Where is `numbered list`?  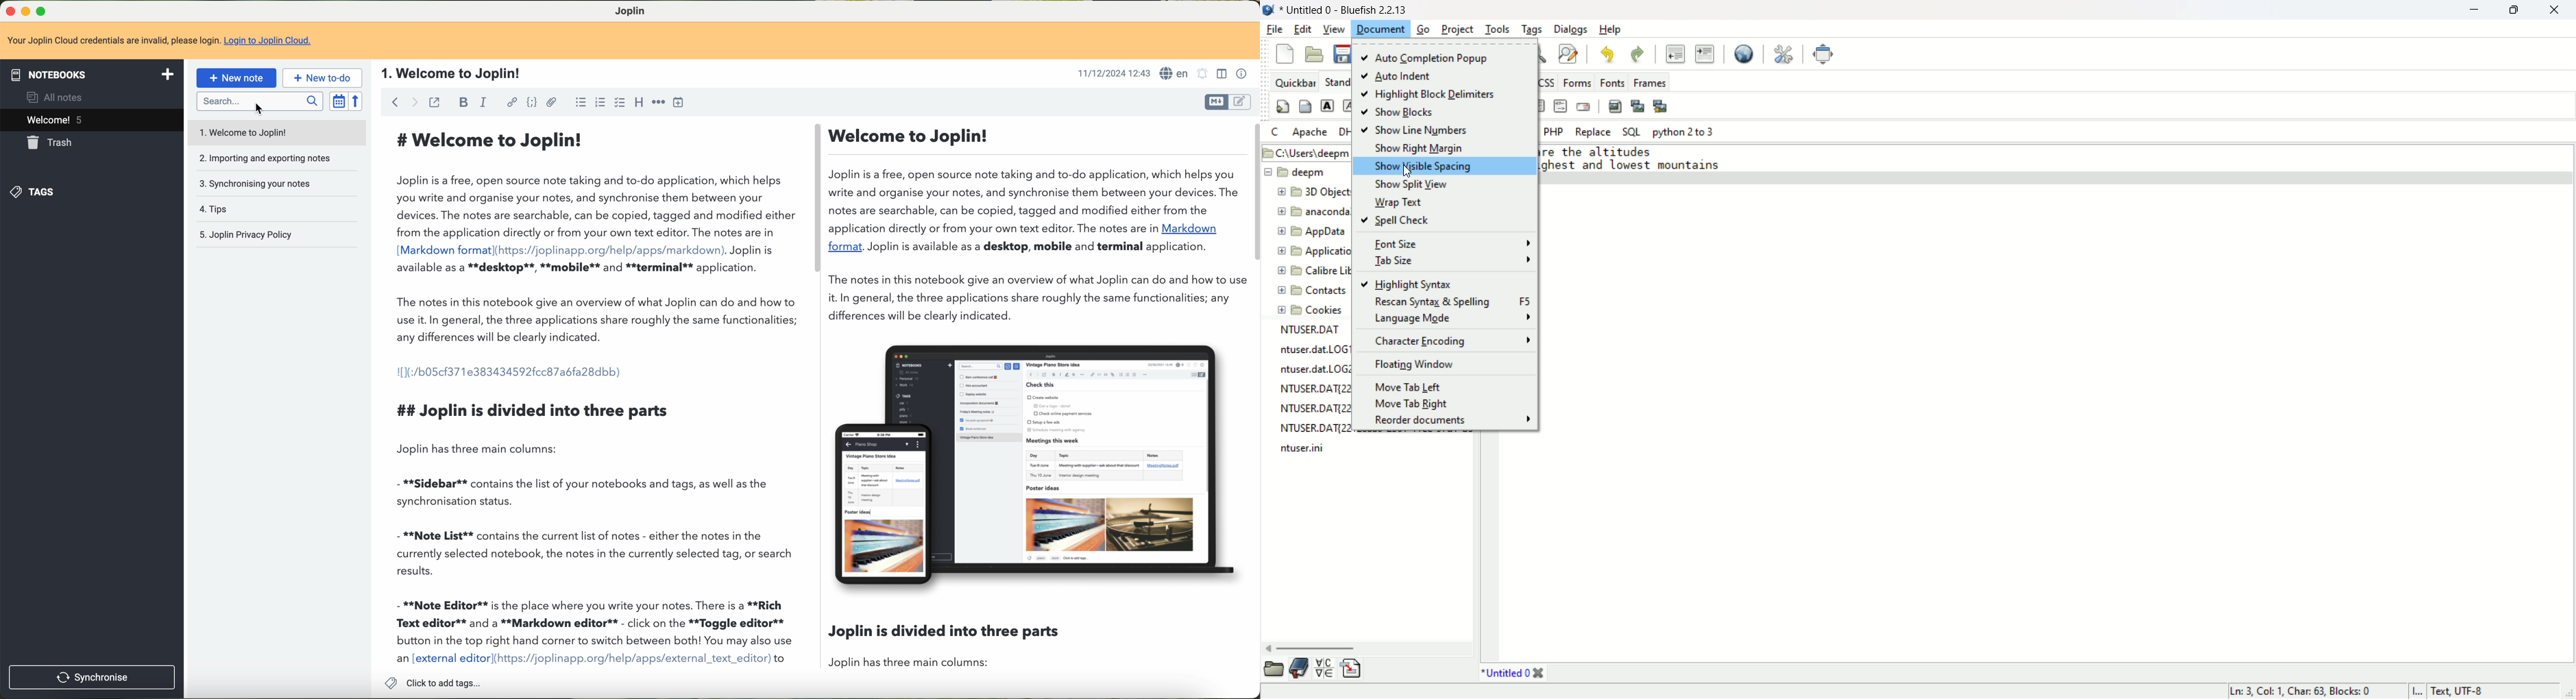
numbered list is located at coordinates (579, 101).